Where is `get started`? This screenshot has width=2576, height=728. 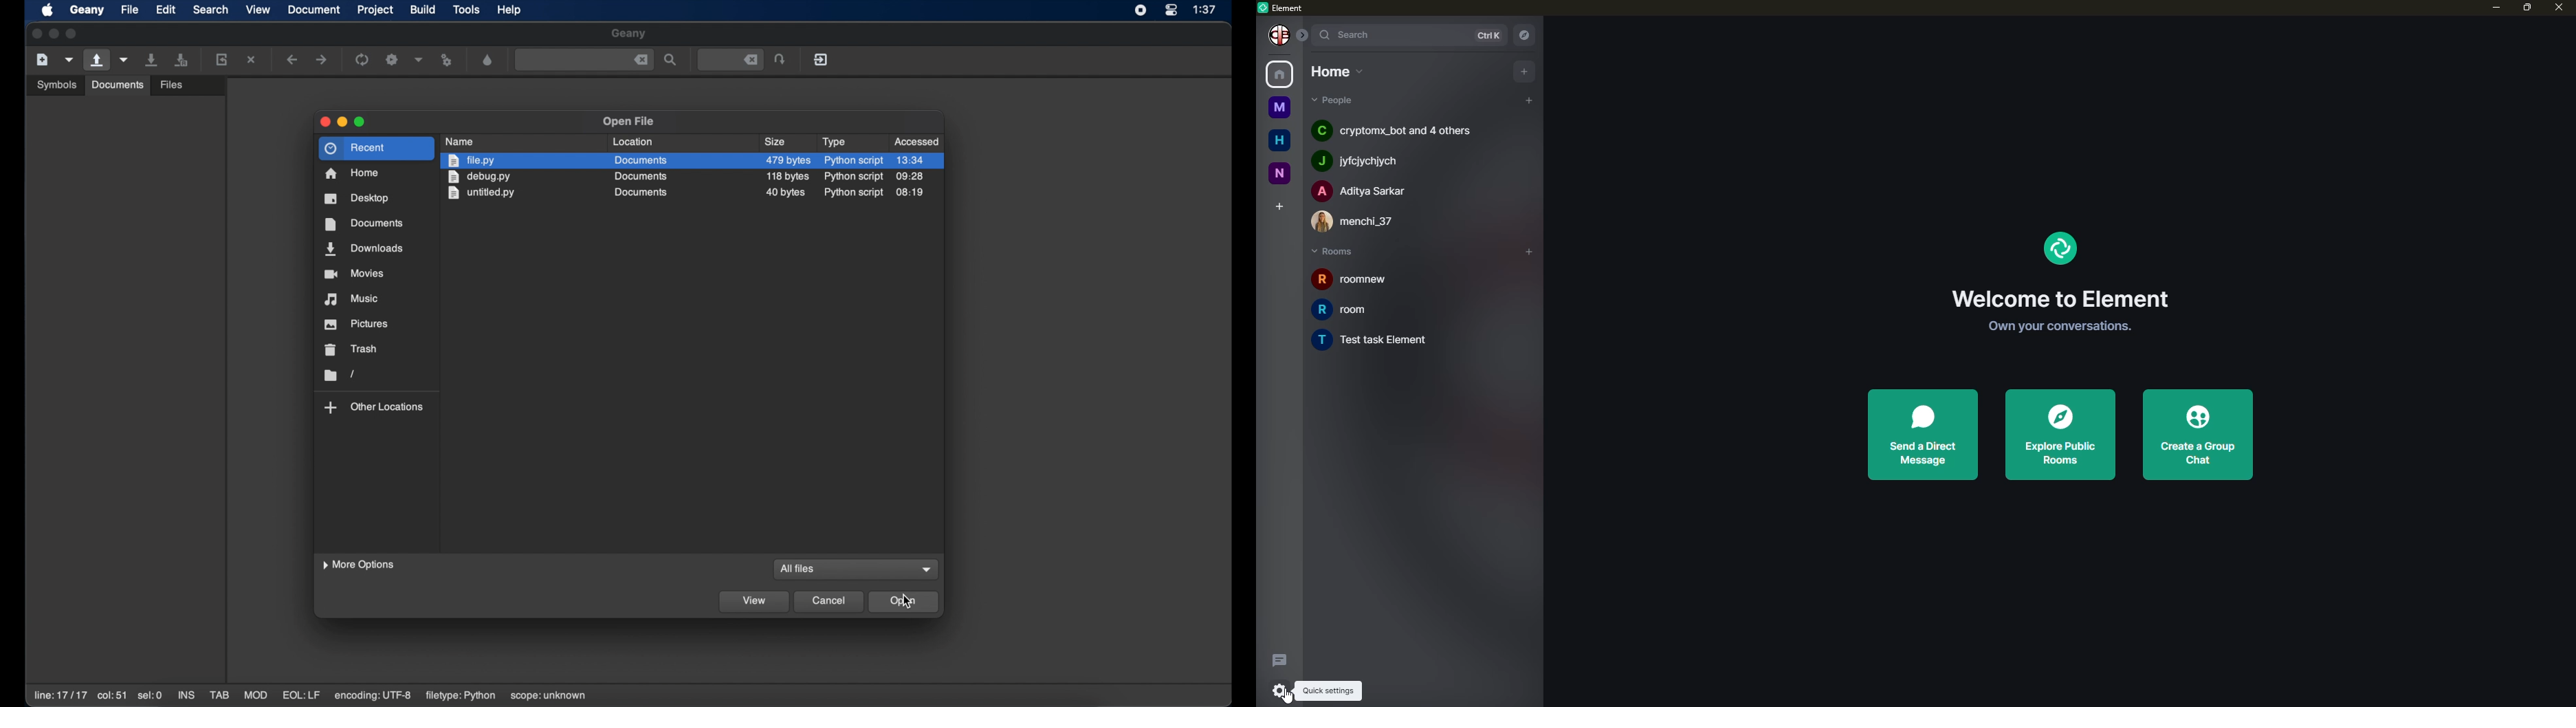 get started is located at coordinates (2054, 326).